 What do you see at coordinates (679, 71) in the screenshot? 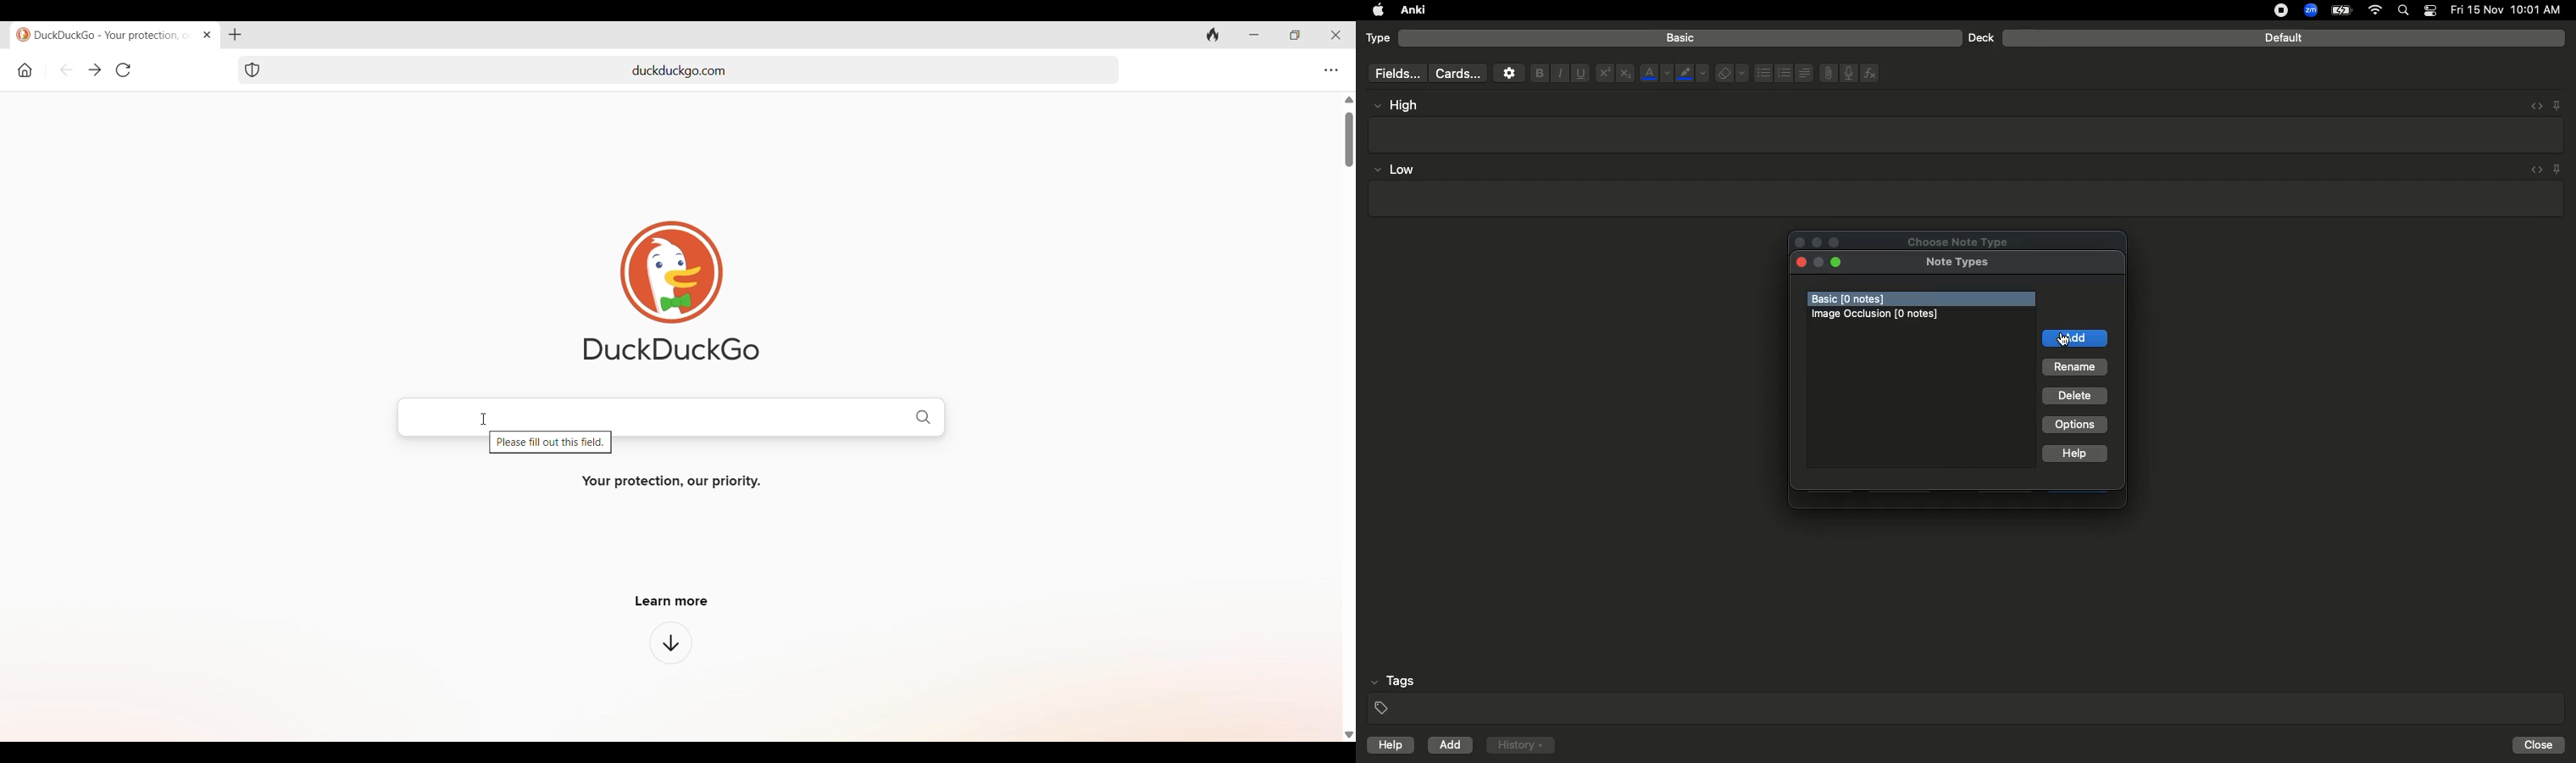
I see `duckduckgo.com` at bounding box center [679, 71].